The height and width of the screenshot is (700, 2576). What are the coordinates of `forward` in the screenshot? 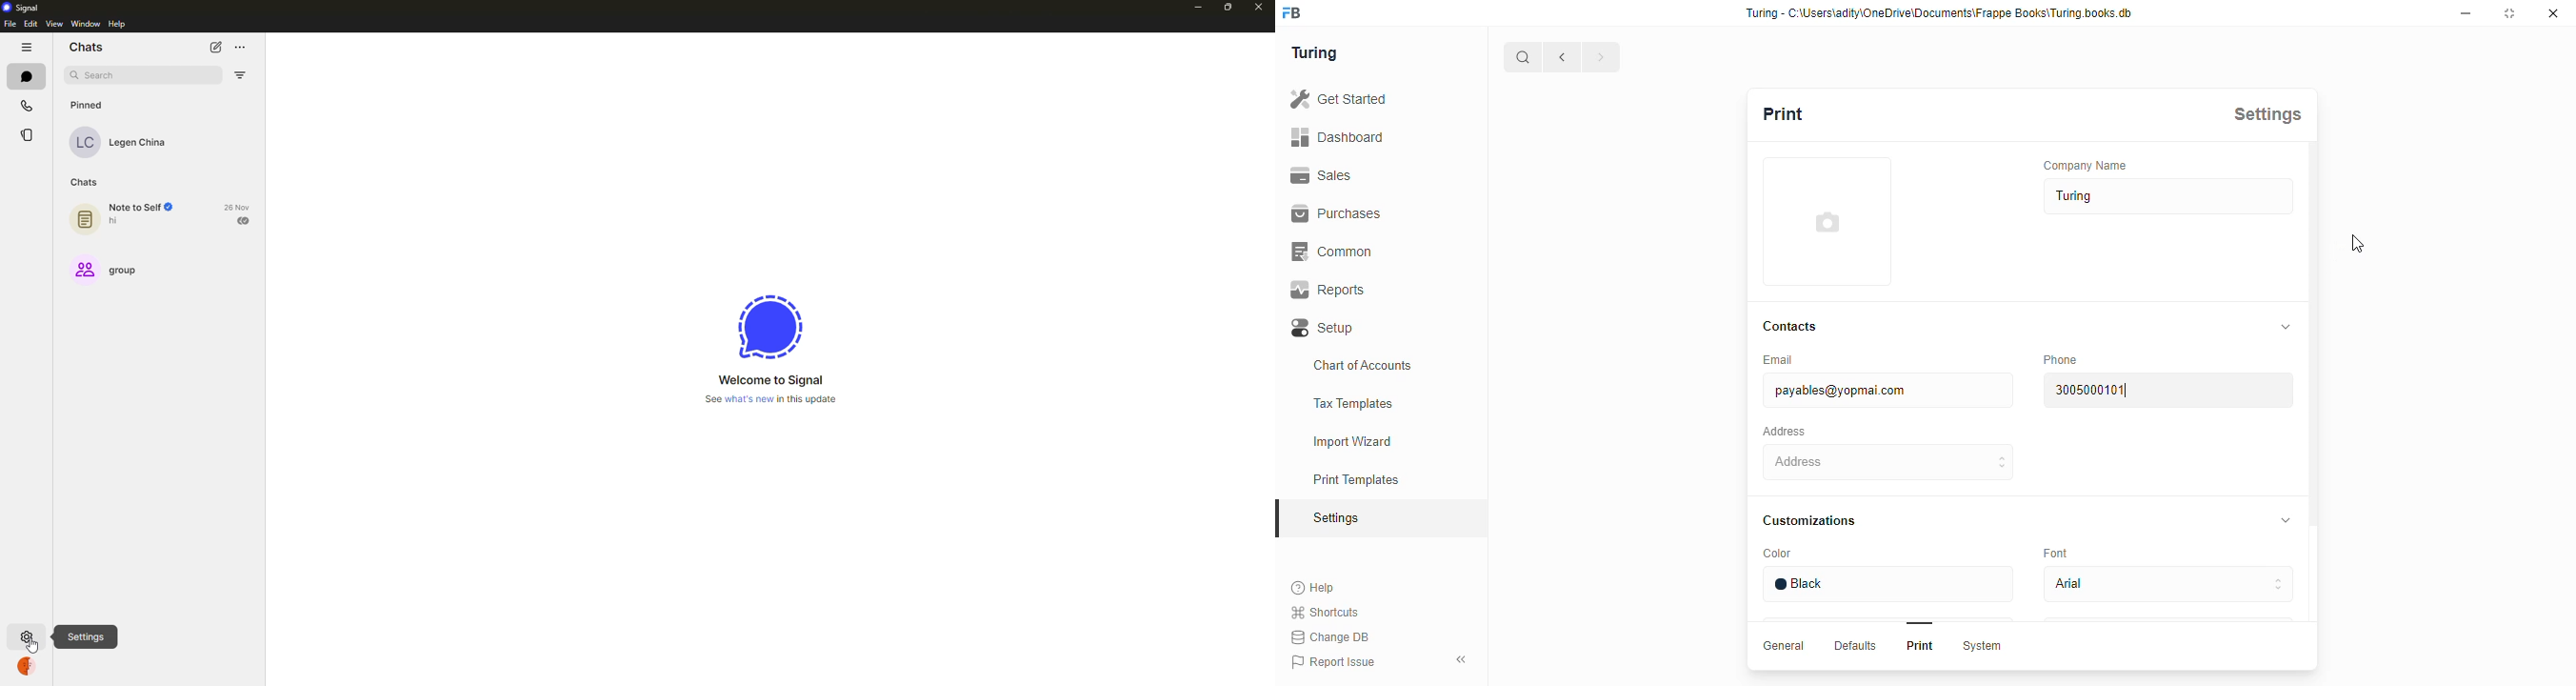 It's located at (1602, 56).